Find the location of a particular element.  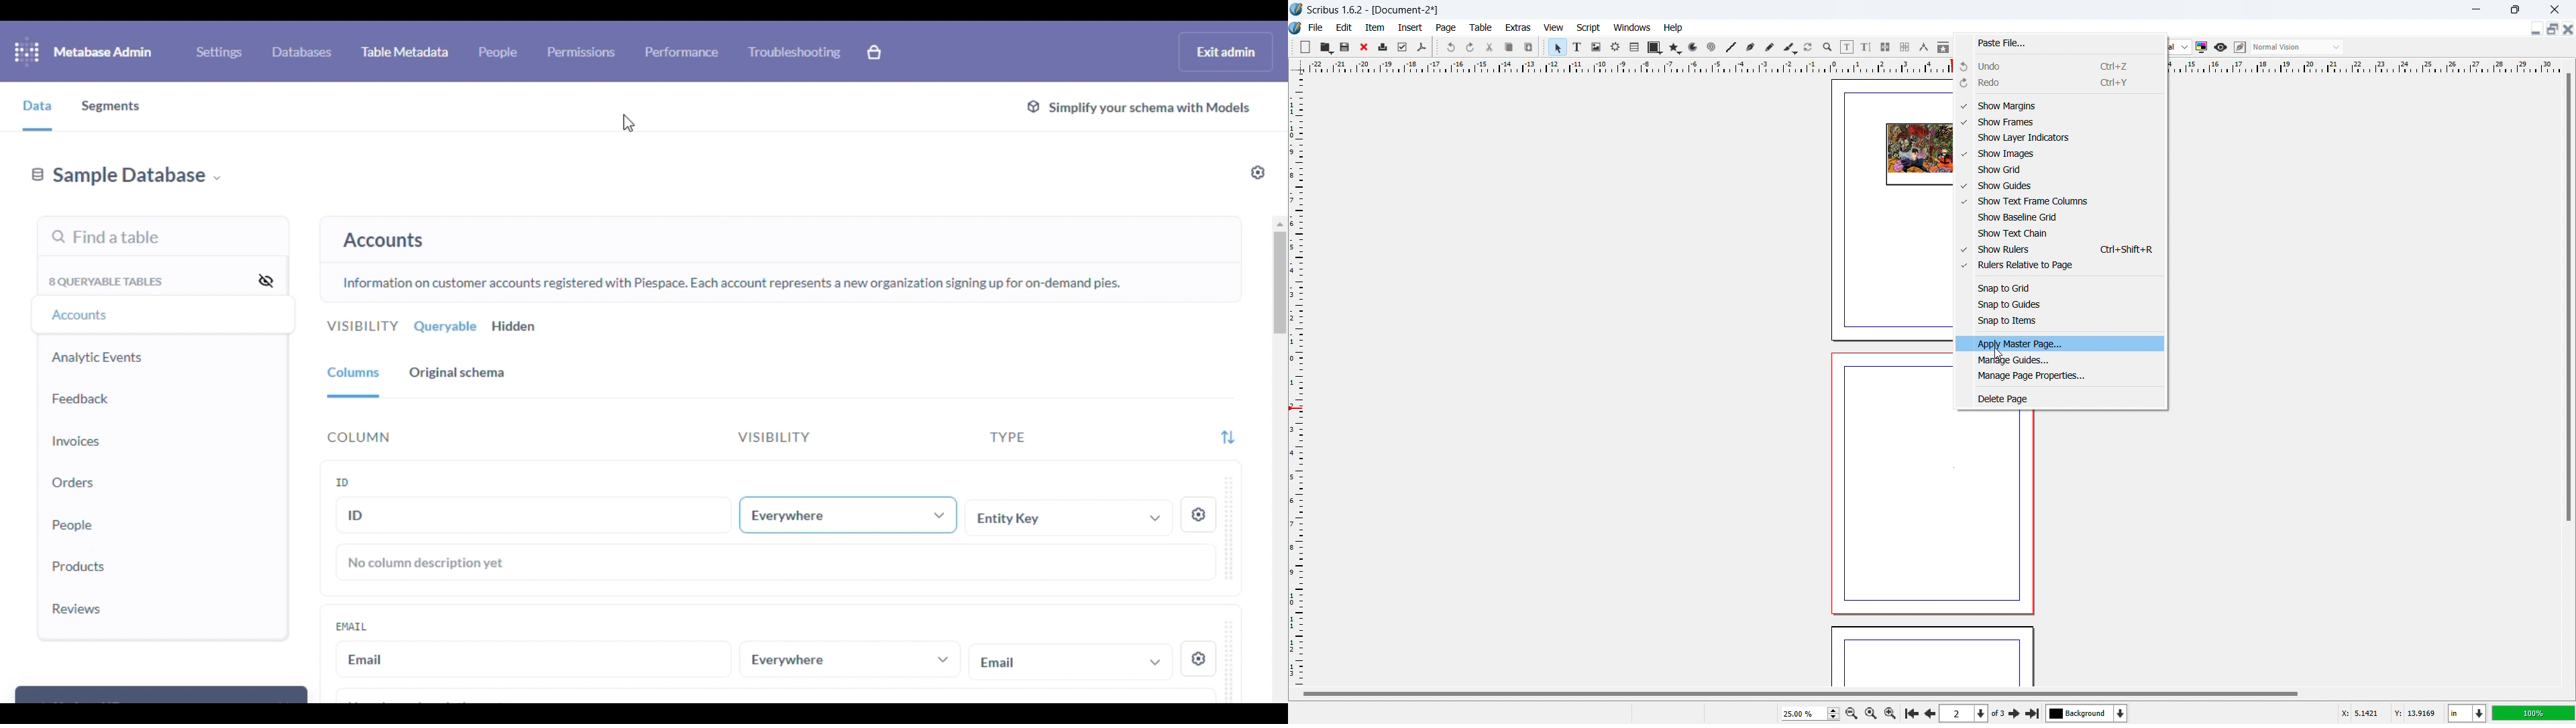

minimize document is located at coordinates (2534, 30).